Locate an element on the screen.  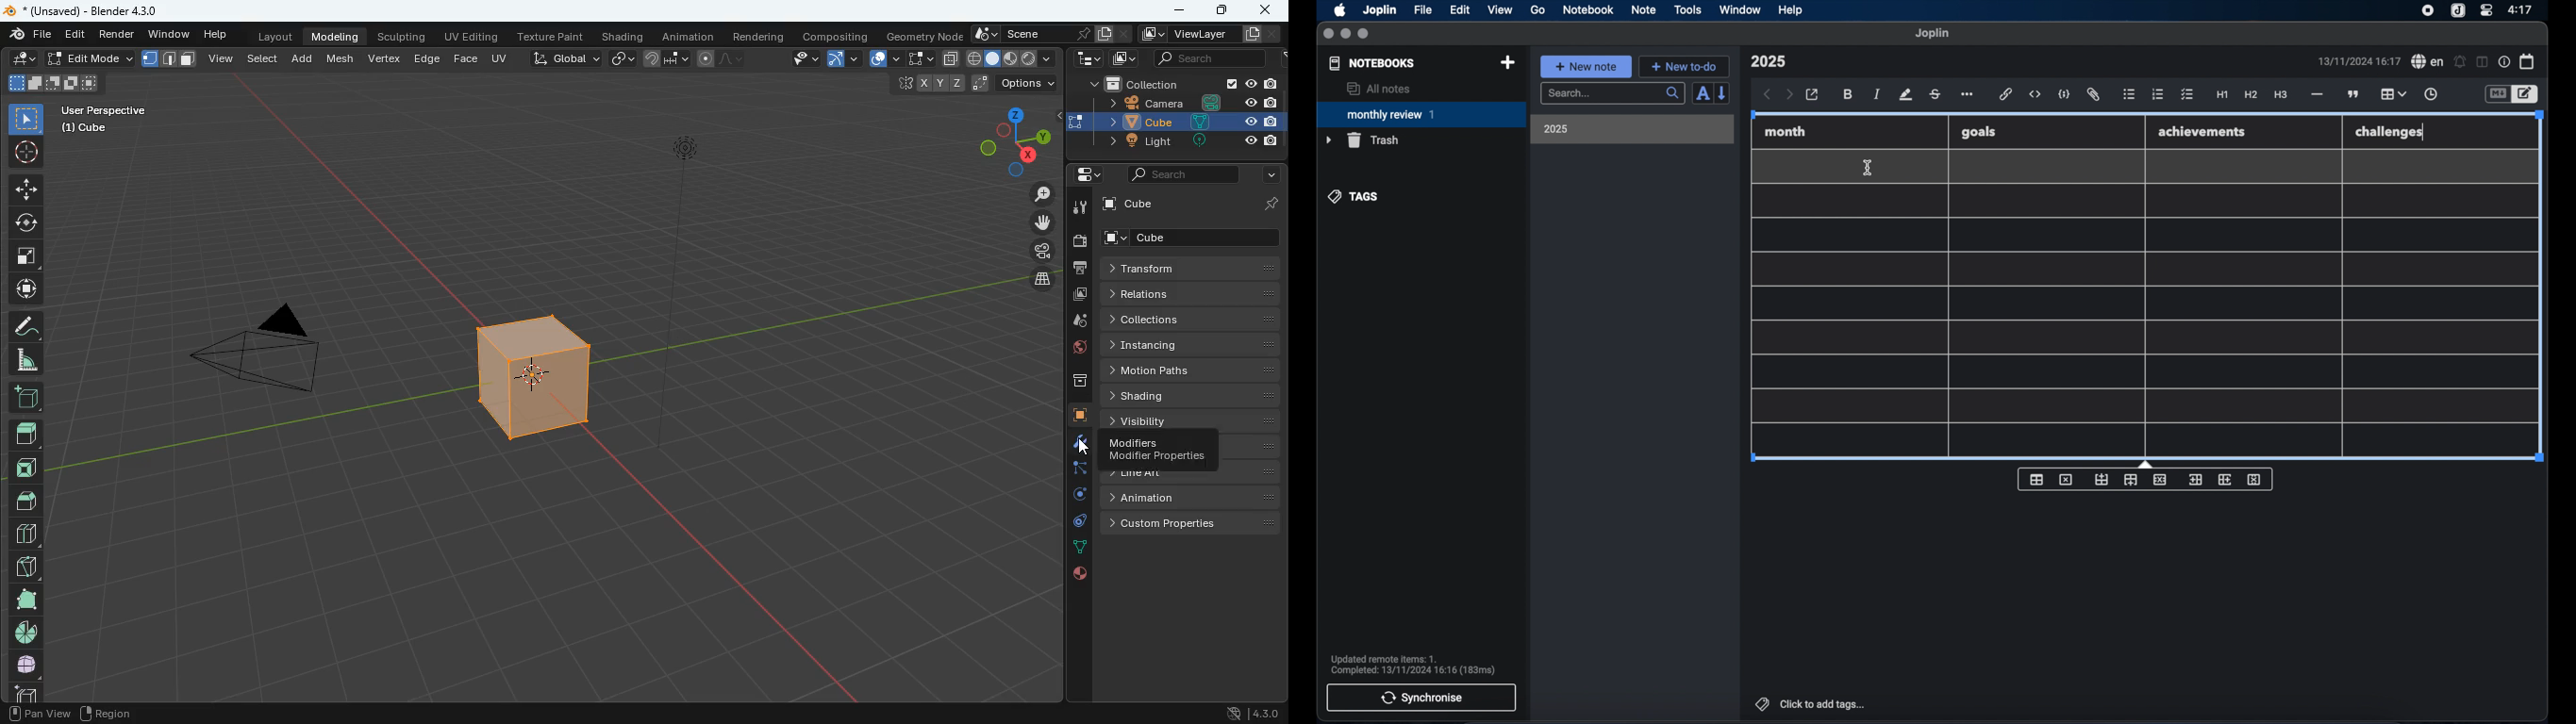
back is located at coordinates (1767, 95).